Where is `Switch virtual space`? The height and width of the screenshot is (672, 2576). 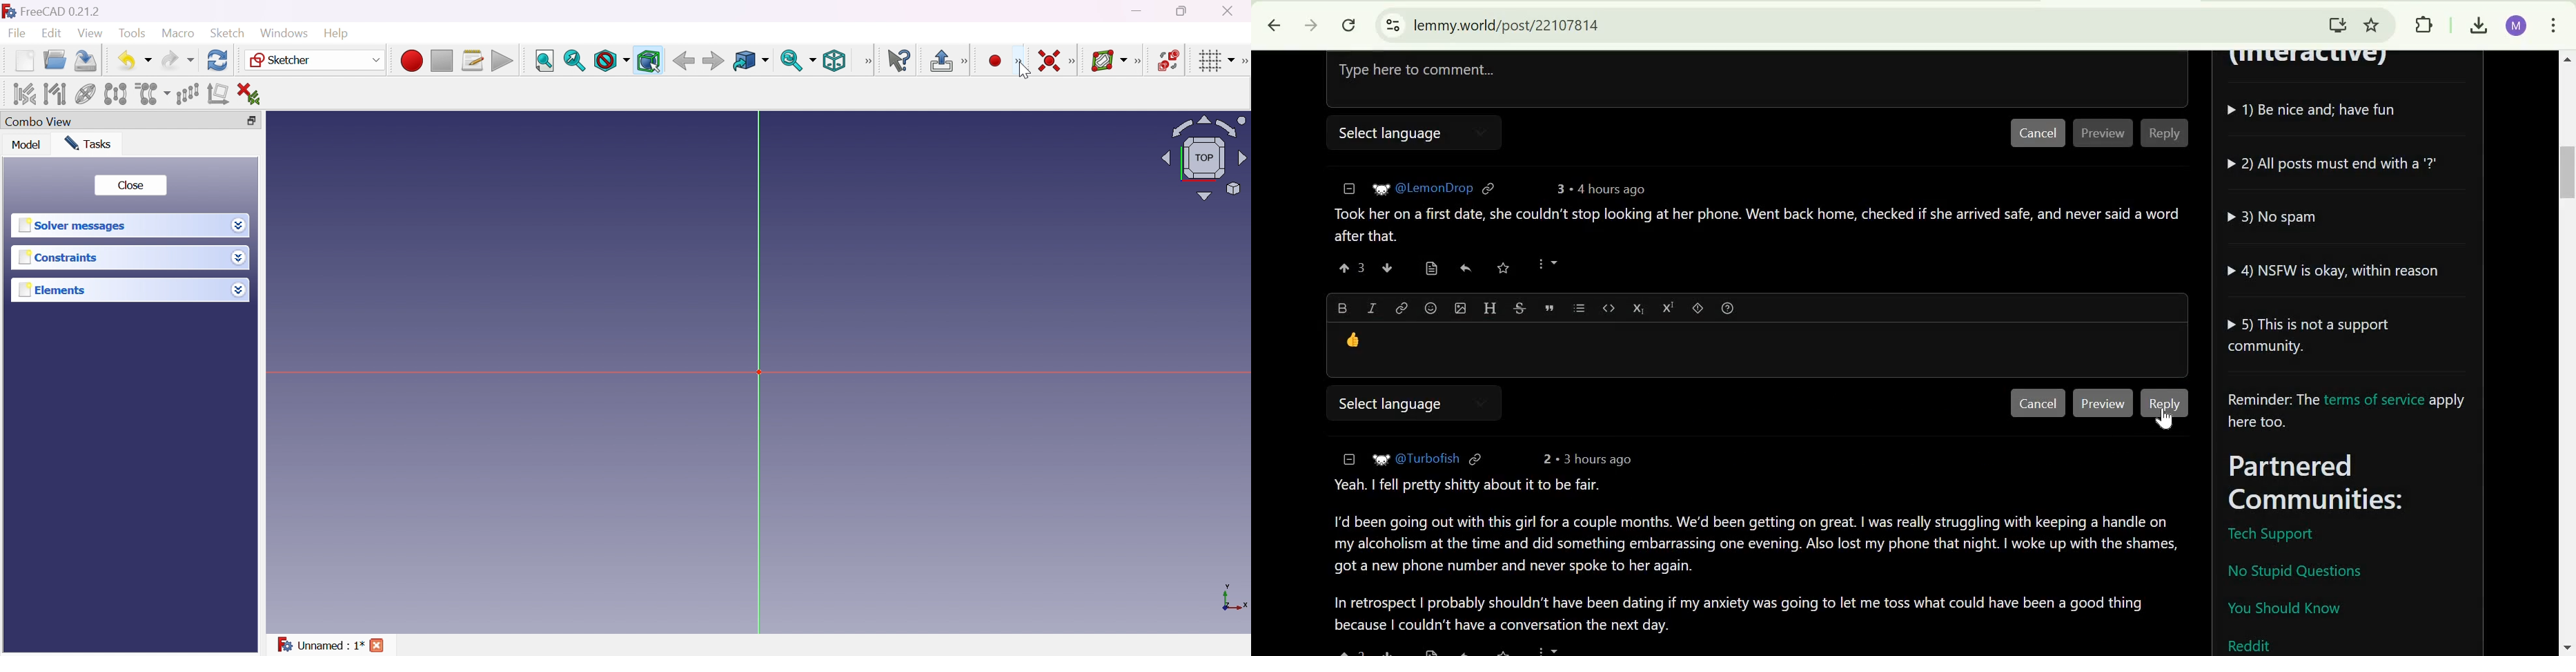
Switch virtual space is located at coordinates (1167, 60).